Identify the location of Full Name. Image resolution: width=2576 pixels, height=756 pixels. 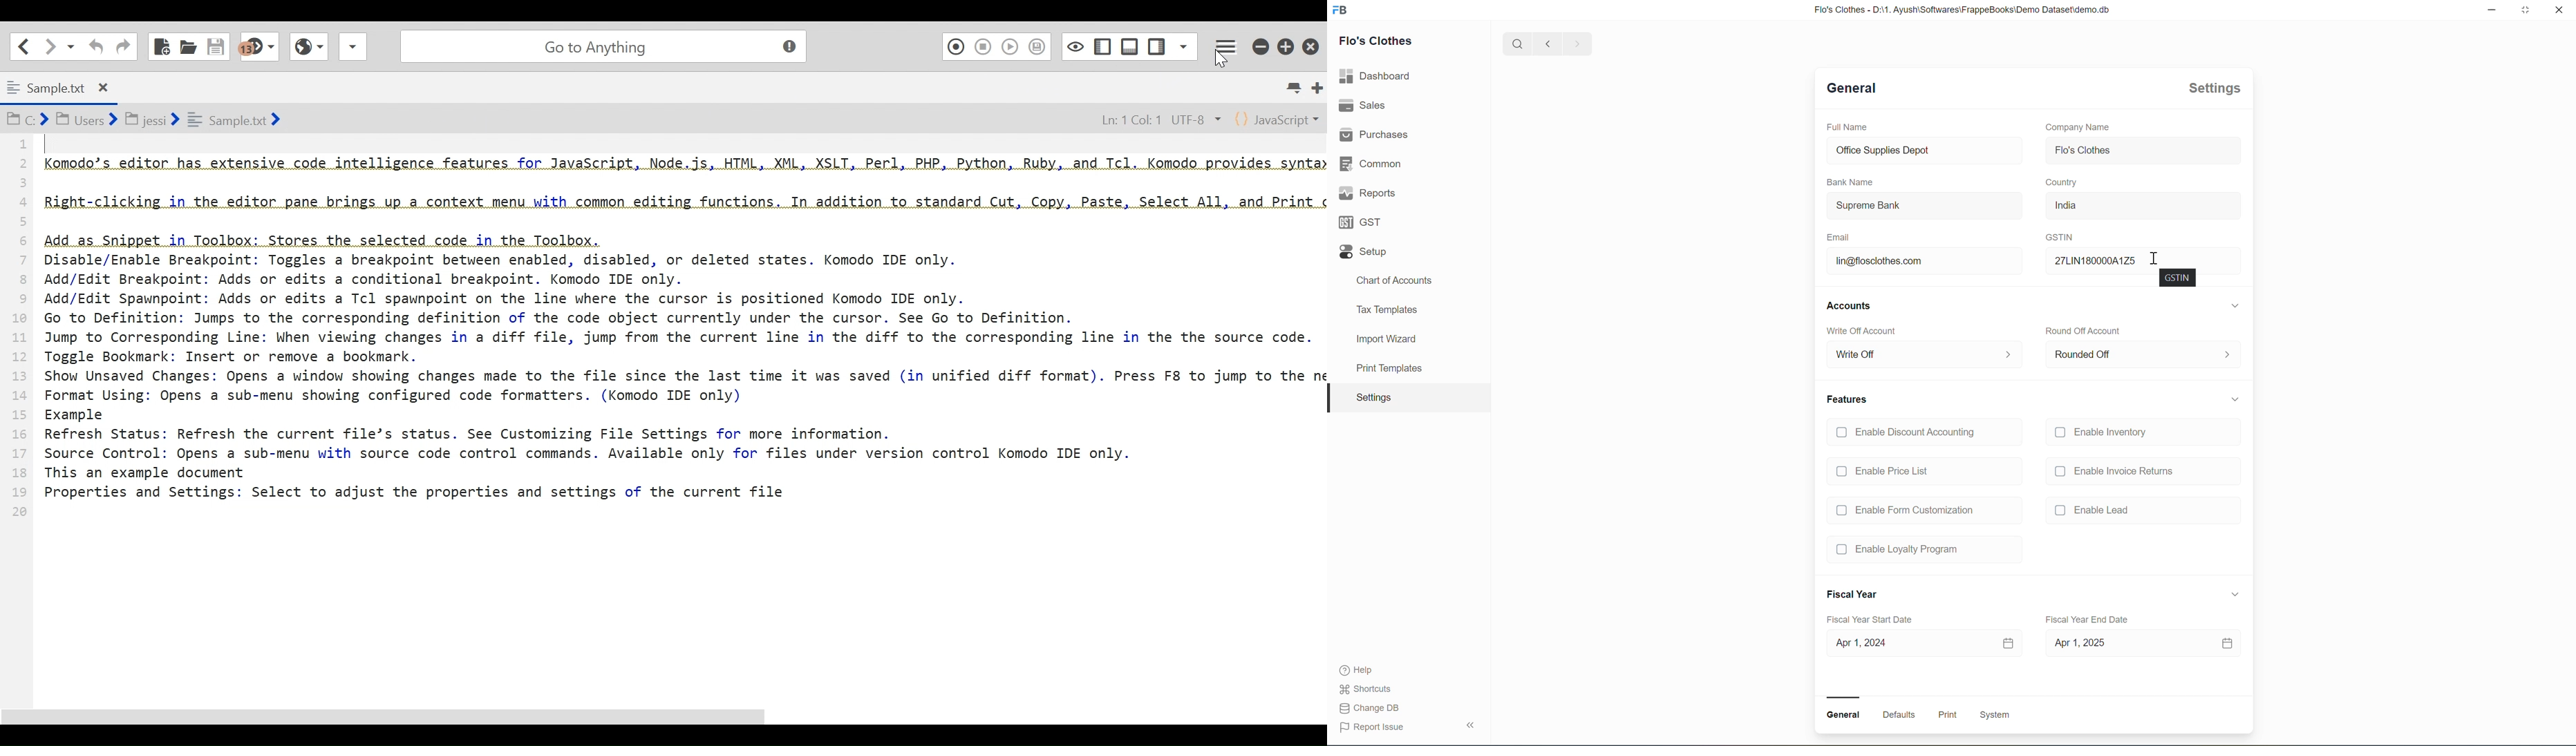
(1846, 127).